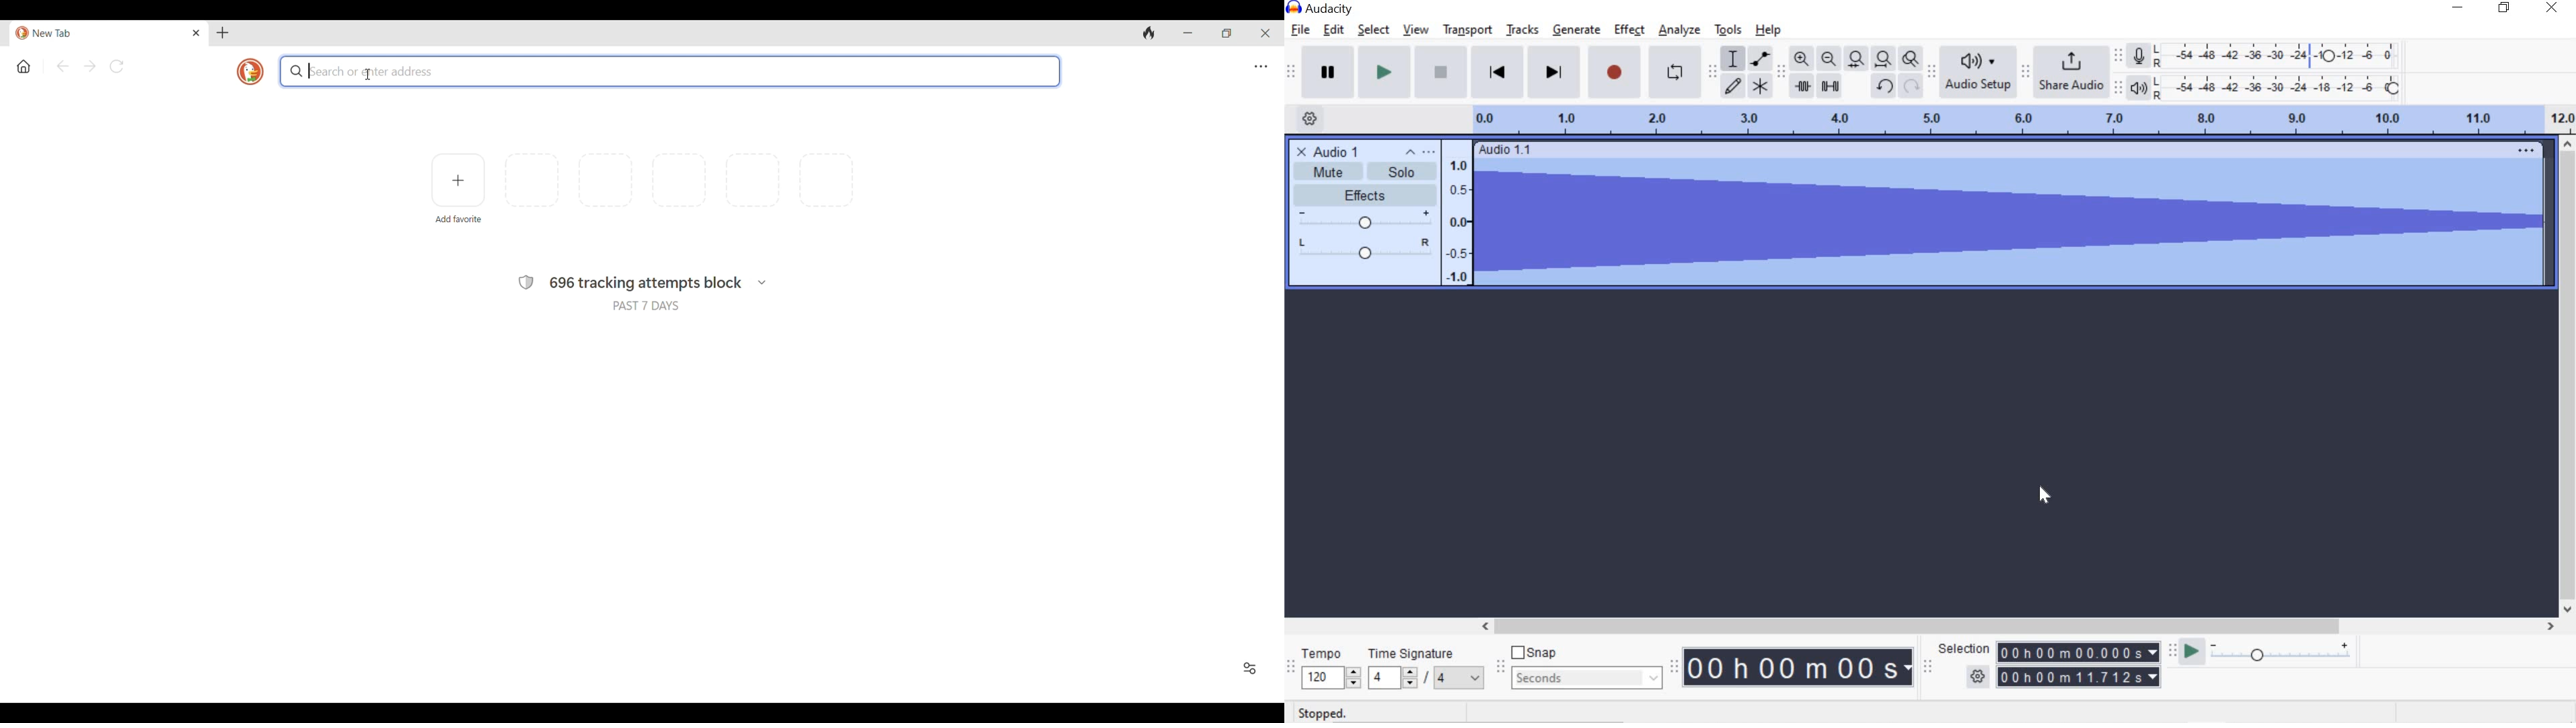  Describe the element at coordinates (2280, 52) in the screenshot. I see `Recording level` at that location.